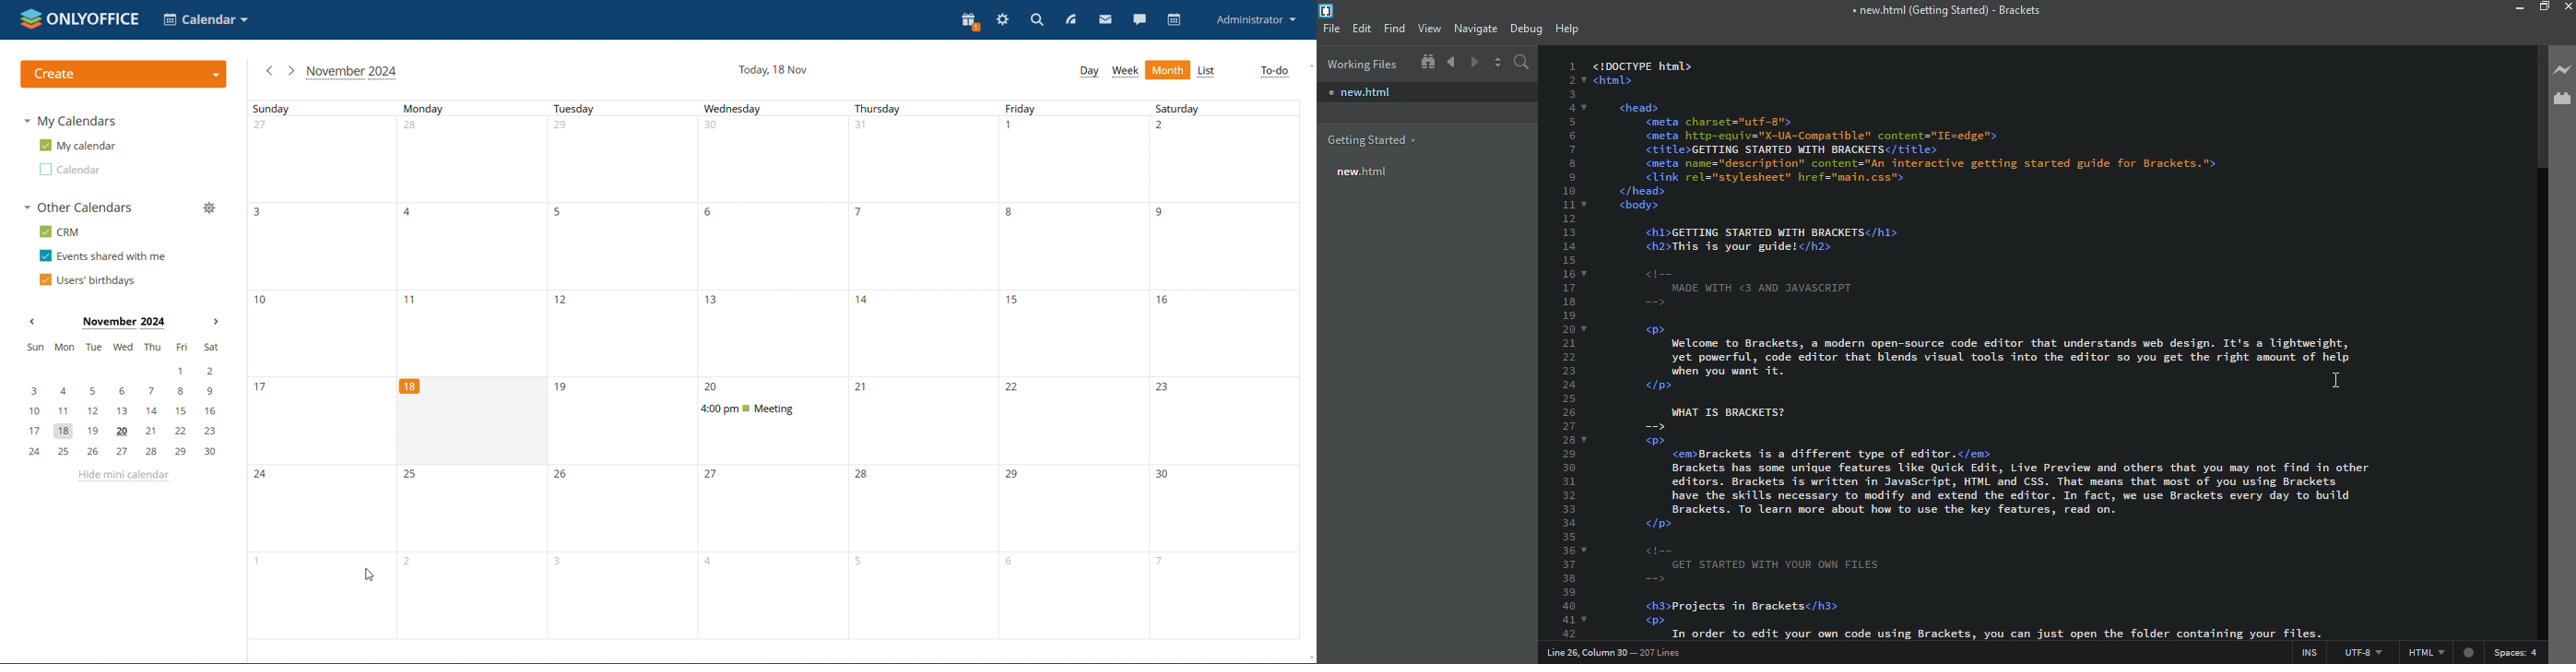 The image size is (2576, 672). I want to click on html, so click(2440, 653).